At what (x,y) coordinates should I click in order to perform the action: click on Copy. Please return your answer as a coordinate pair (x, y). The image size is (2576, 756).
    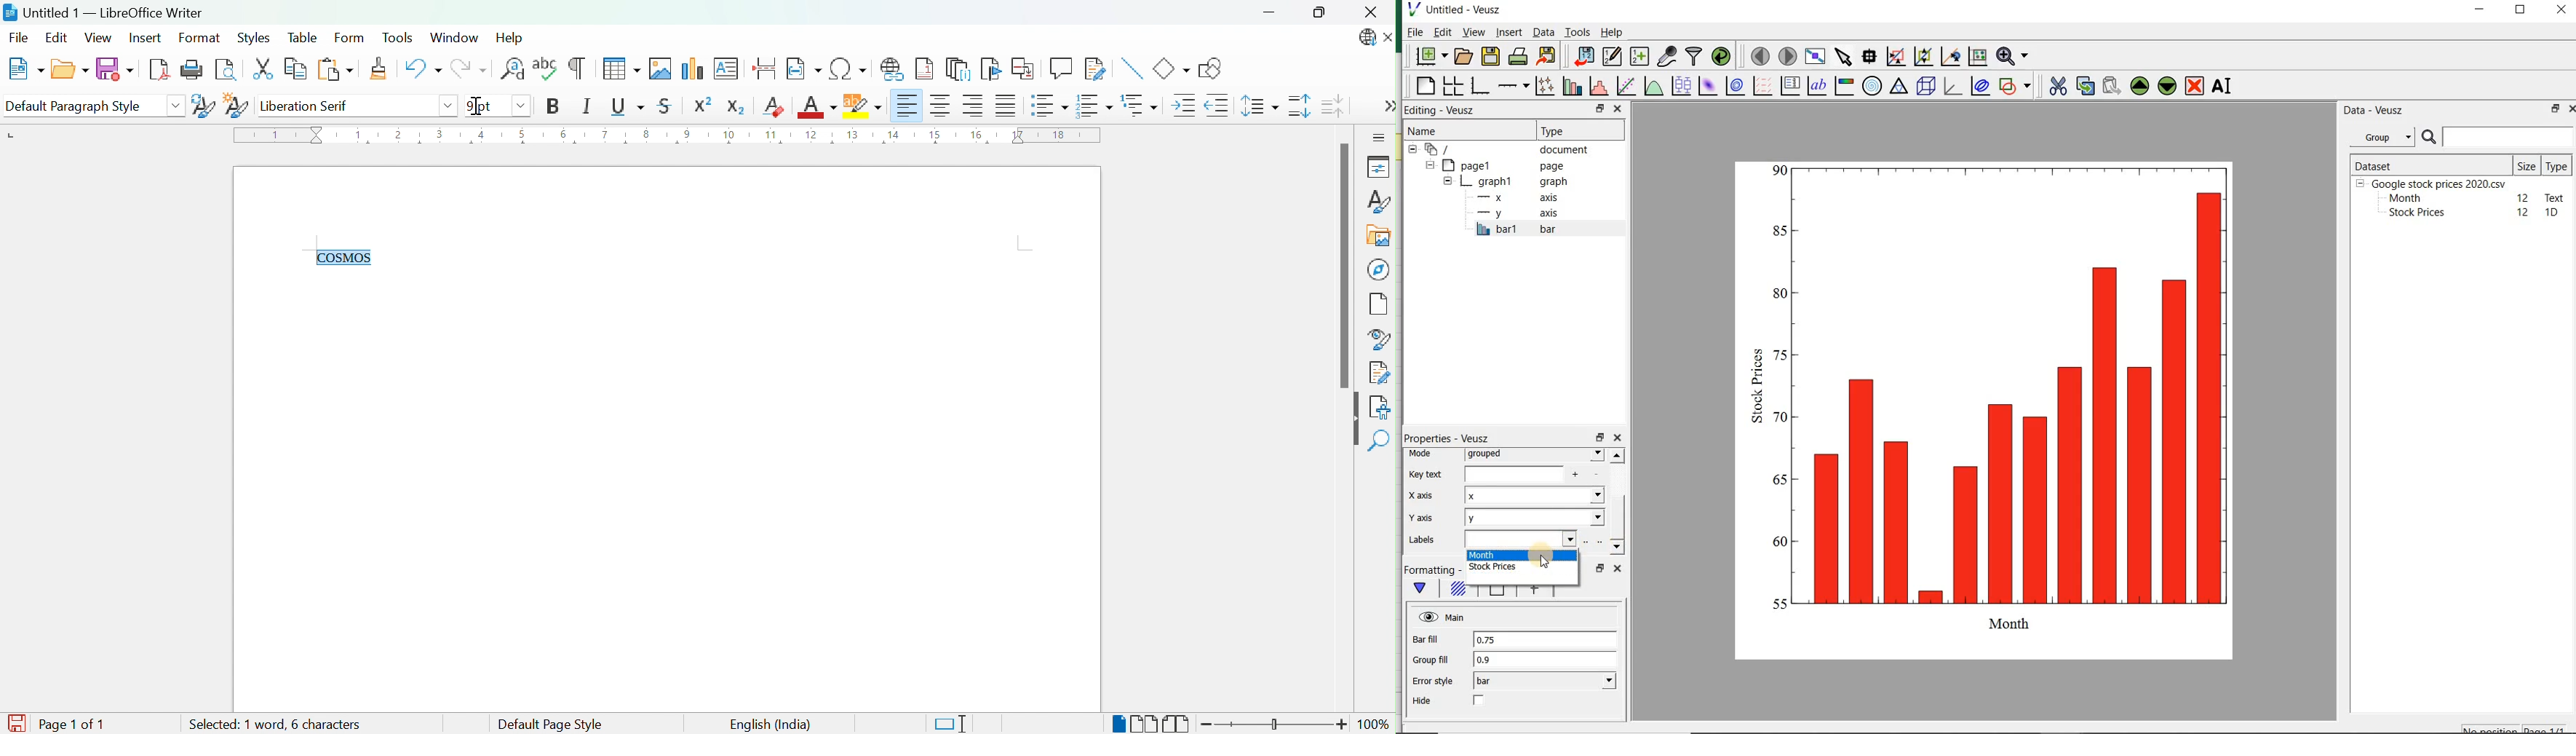
    Looking at the image, I should click on (294, 69).